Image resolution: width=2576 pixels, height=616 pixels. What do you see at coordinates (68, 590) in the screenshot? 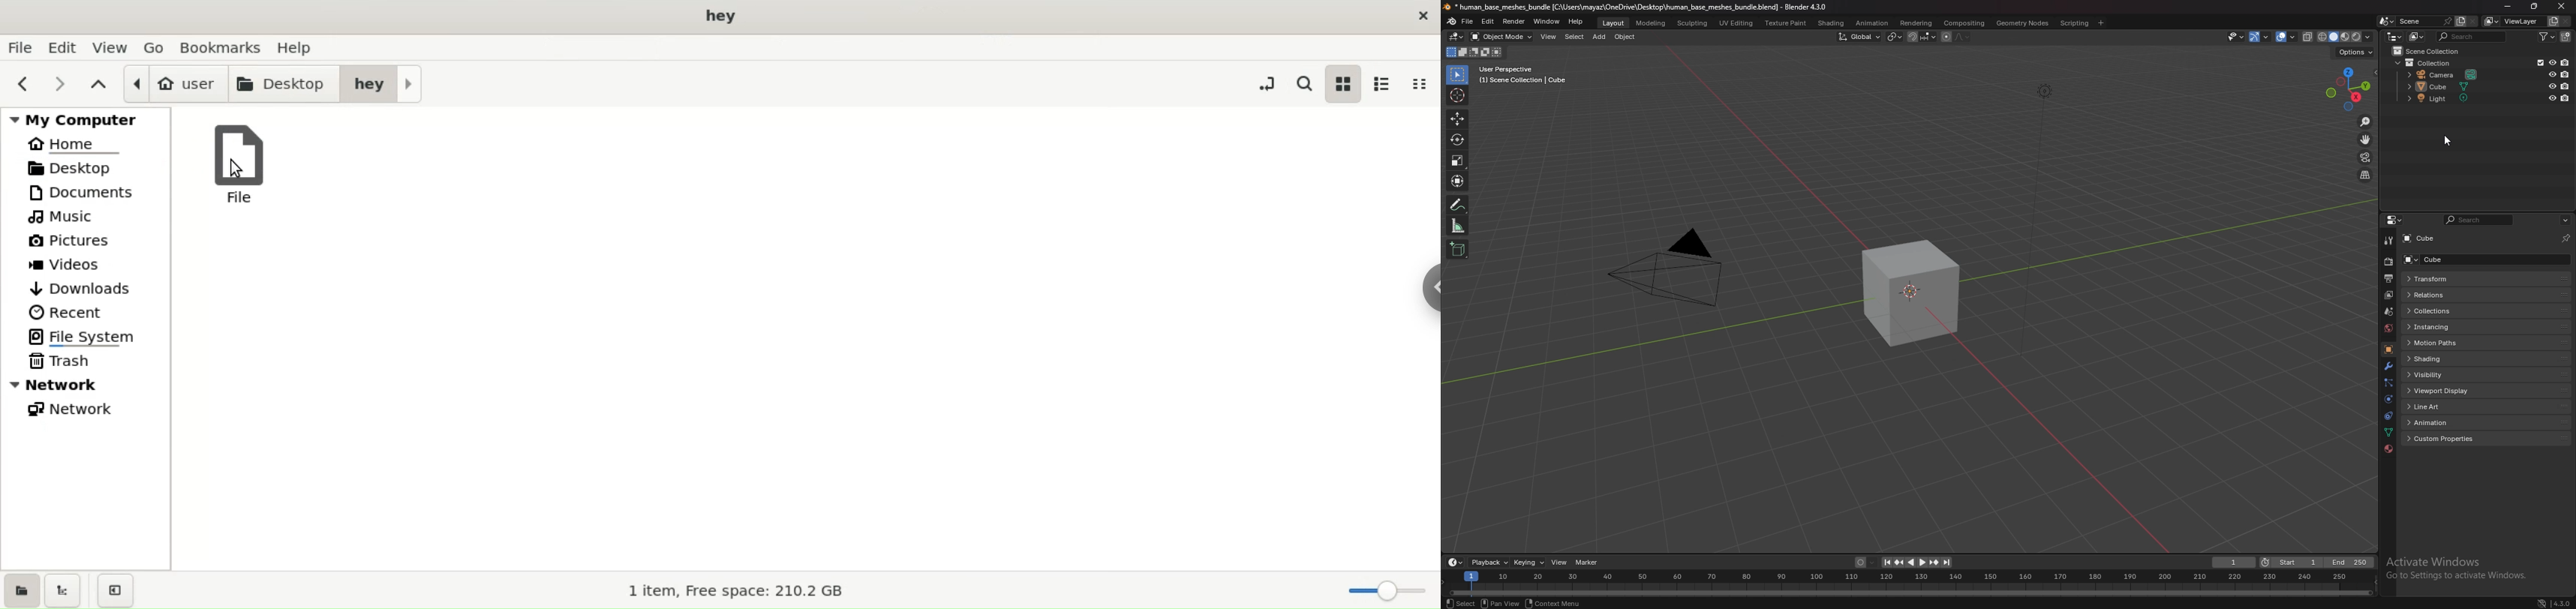
I see `show treeview` at bounding box center [68, 590].